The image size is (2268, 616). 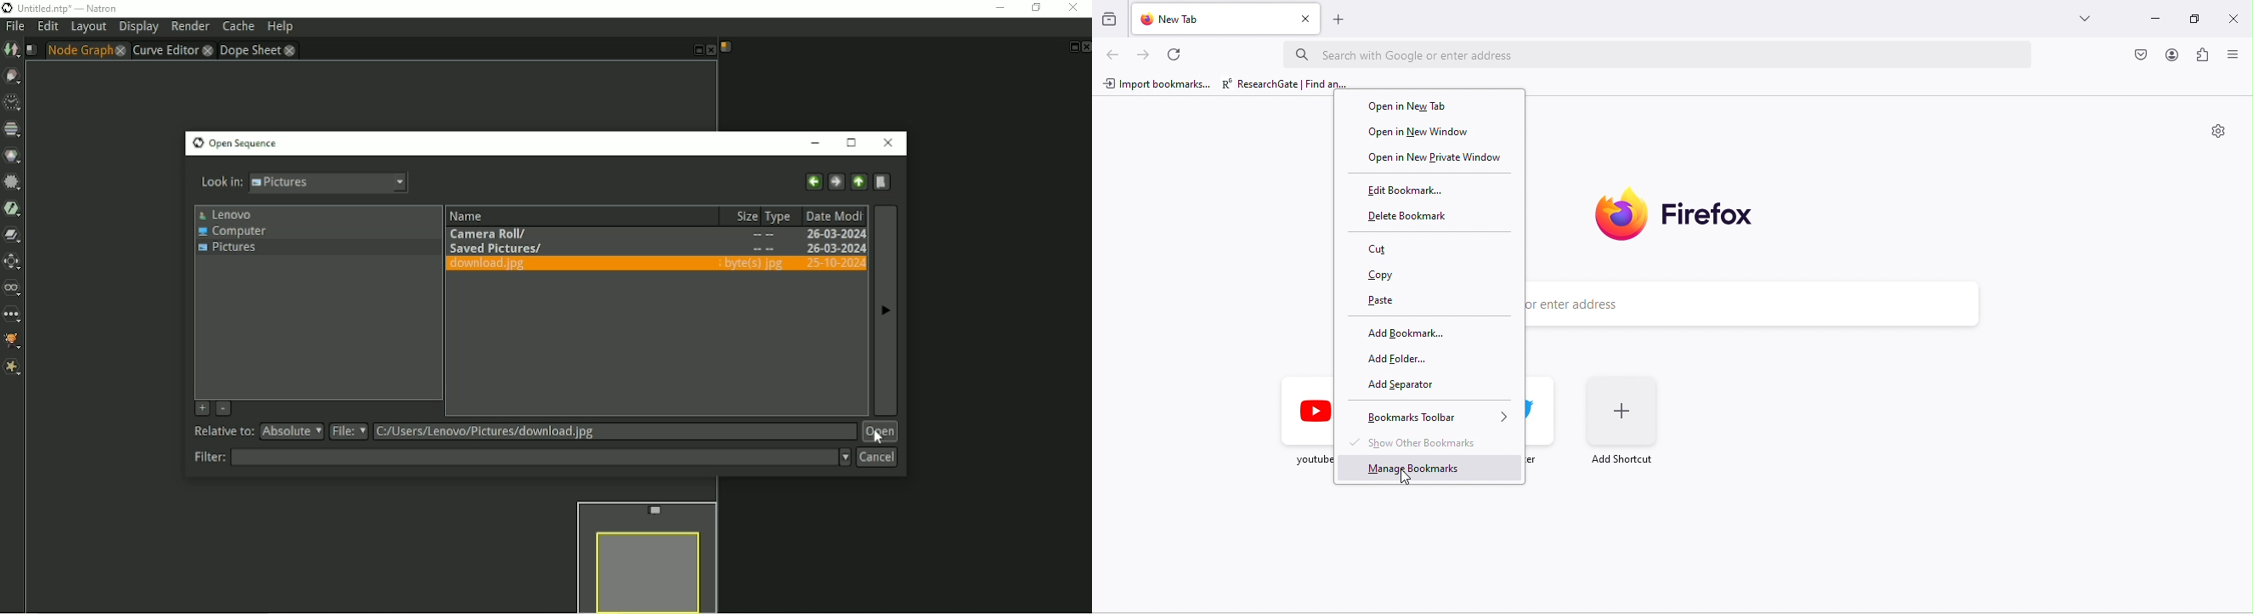 What do you see at coordinates (1112, 21) in the screenshot?
I see `View recent browsing across windows and devices` at bounding box center [1112, 21].